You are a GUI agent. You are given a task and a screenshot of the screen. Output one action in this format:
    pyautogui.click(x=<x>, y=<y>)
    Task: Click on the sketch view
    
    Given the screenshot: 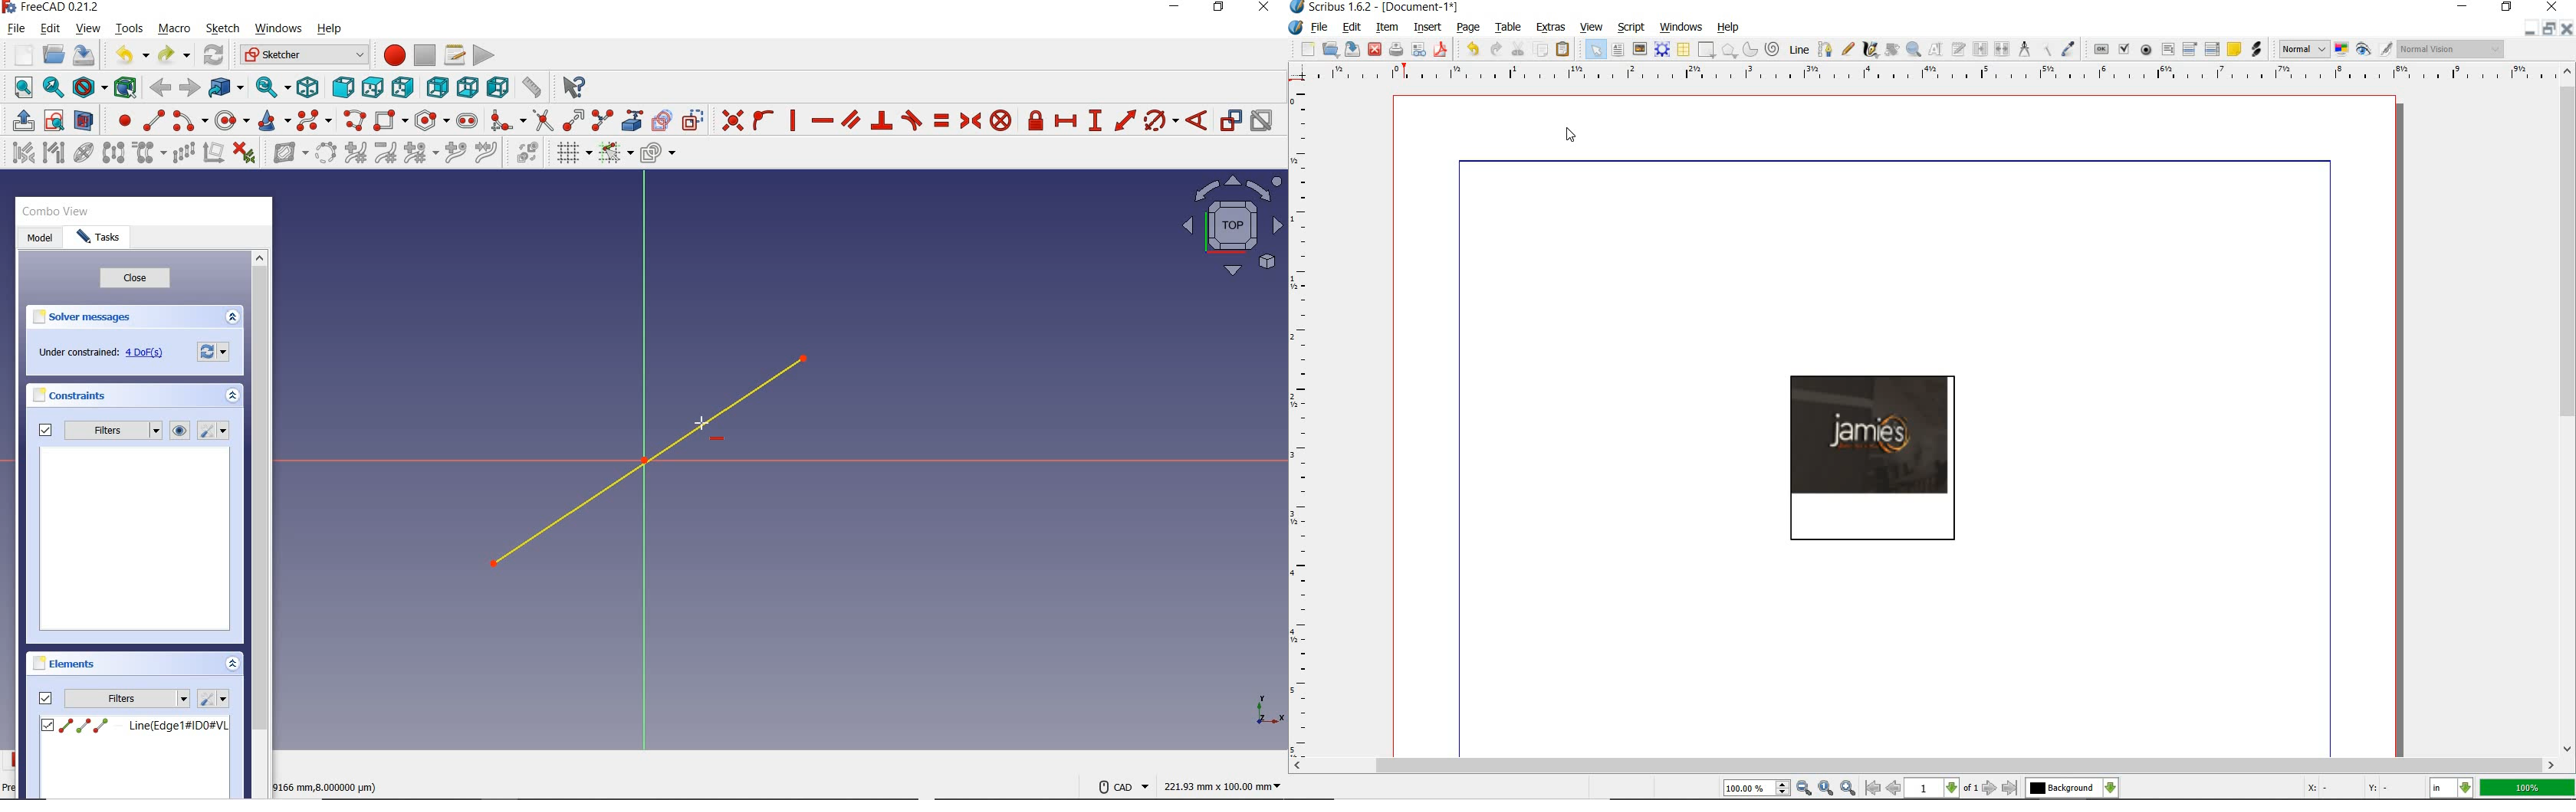 What is the action you would take?
    pyautogui.click(x=1230, y=227)
    